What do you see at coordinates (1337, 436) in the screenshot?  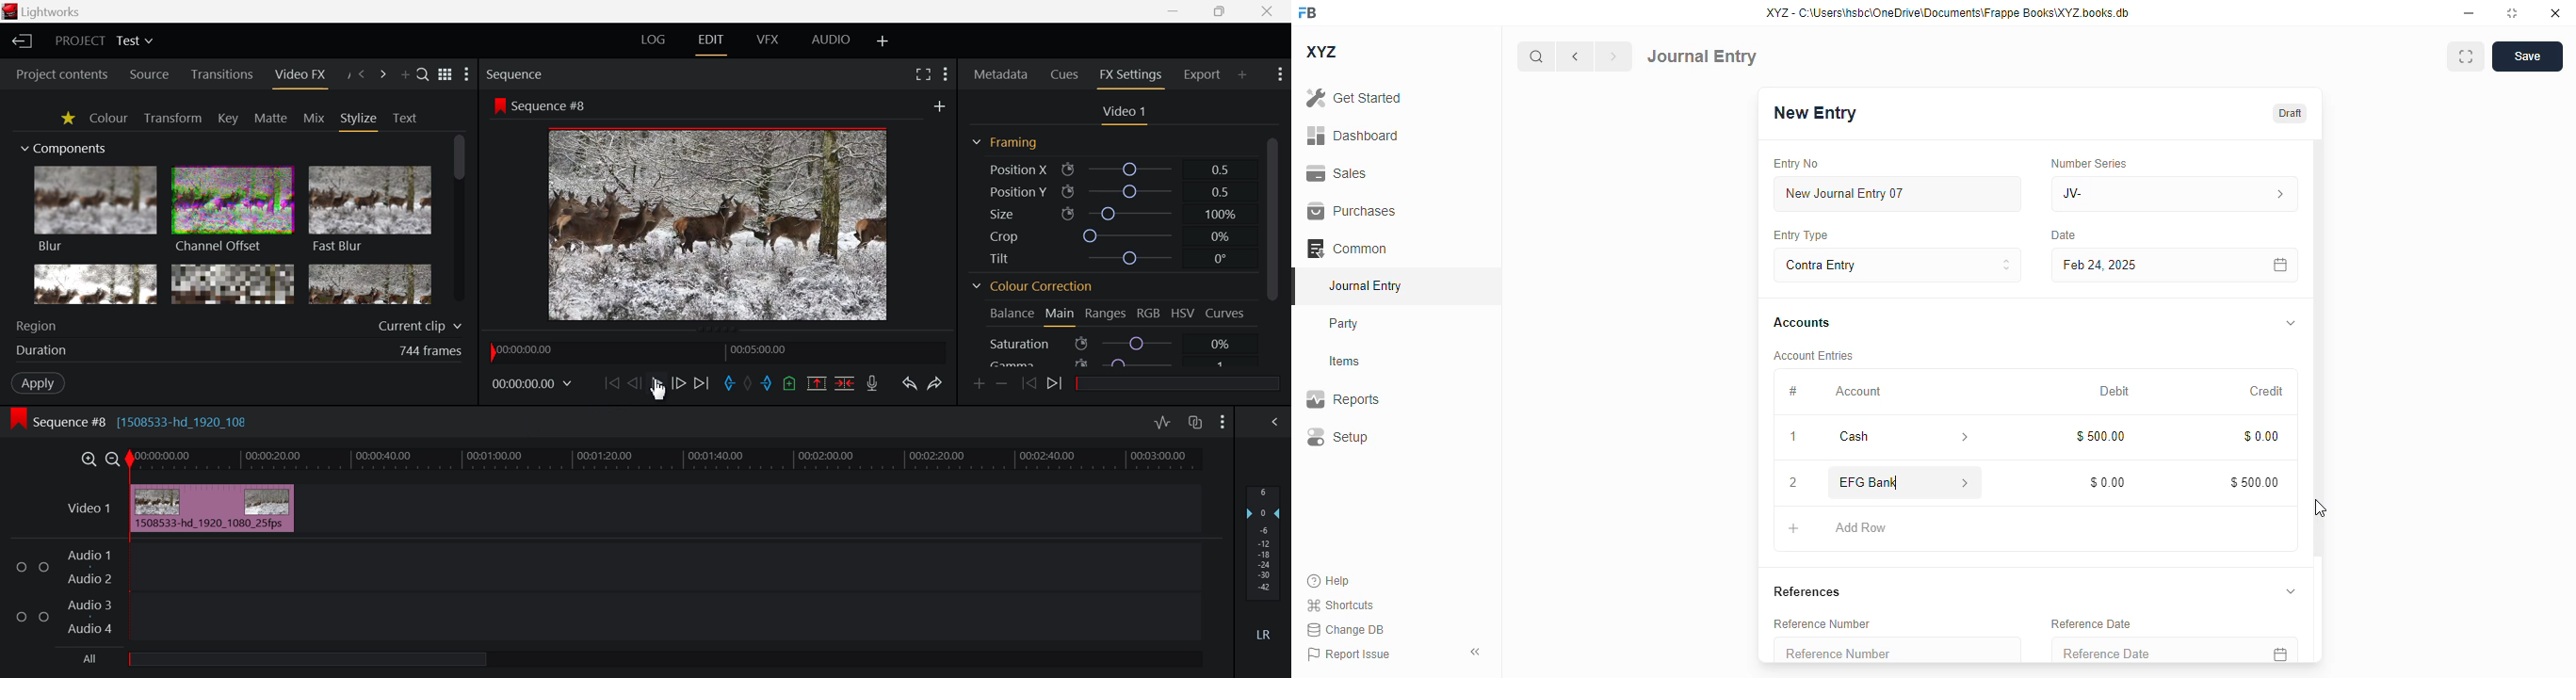 I see `setup` at bounding box center [1337, 436].